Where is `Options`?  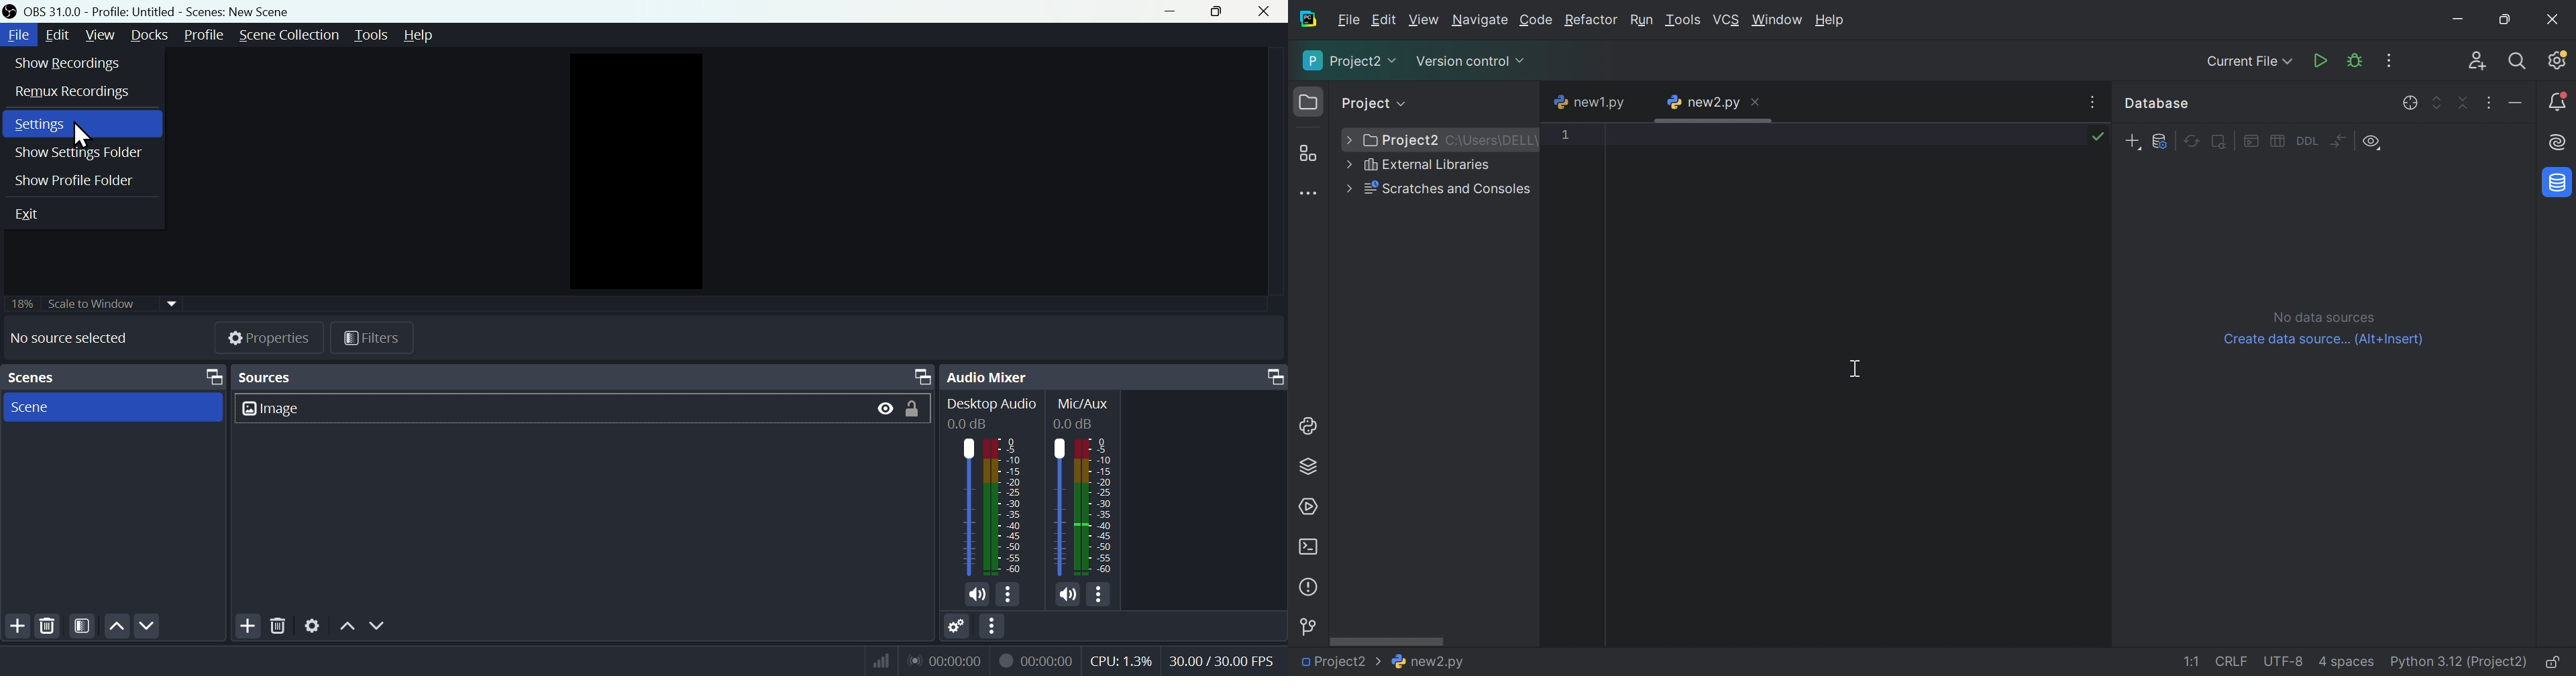
Options is located at coordinates (2488, 105).